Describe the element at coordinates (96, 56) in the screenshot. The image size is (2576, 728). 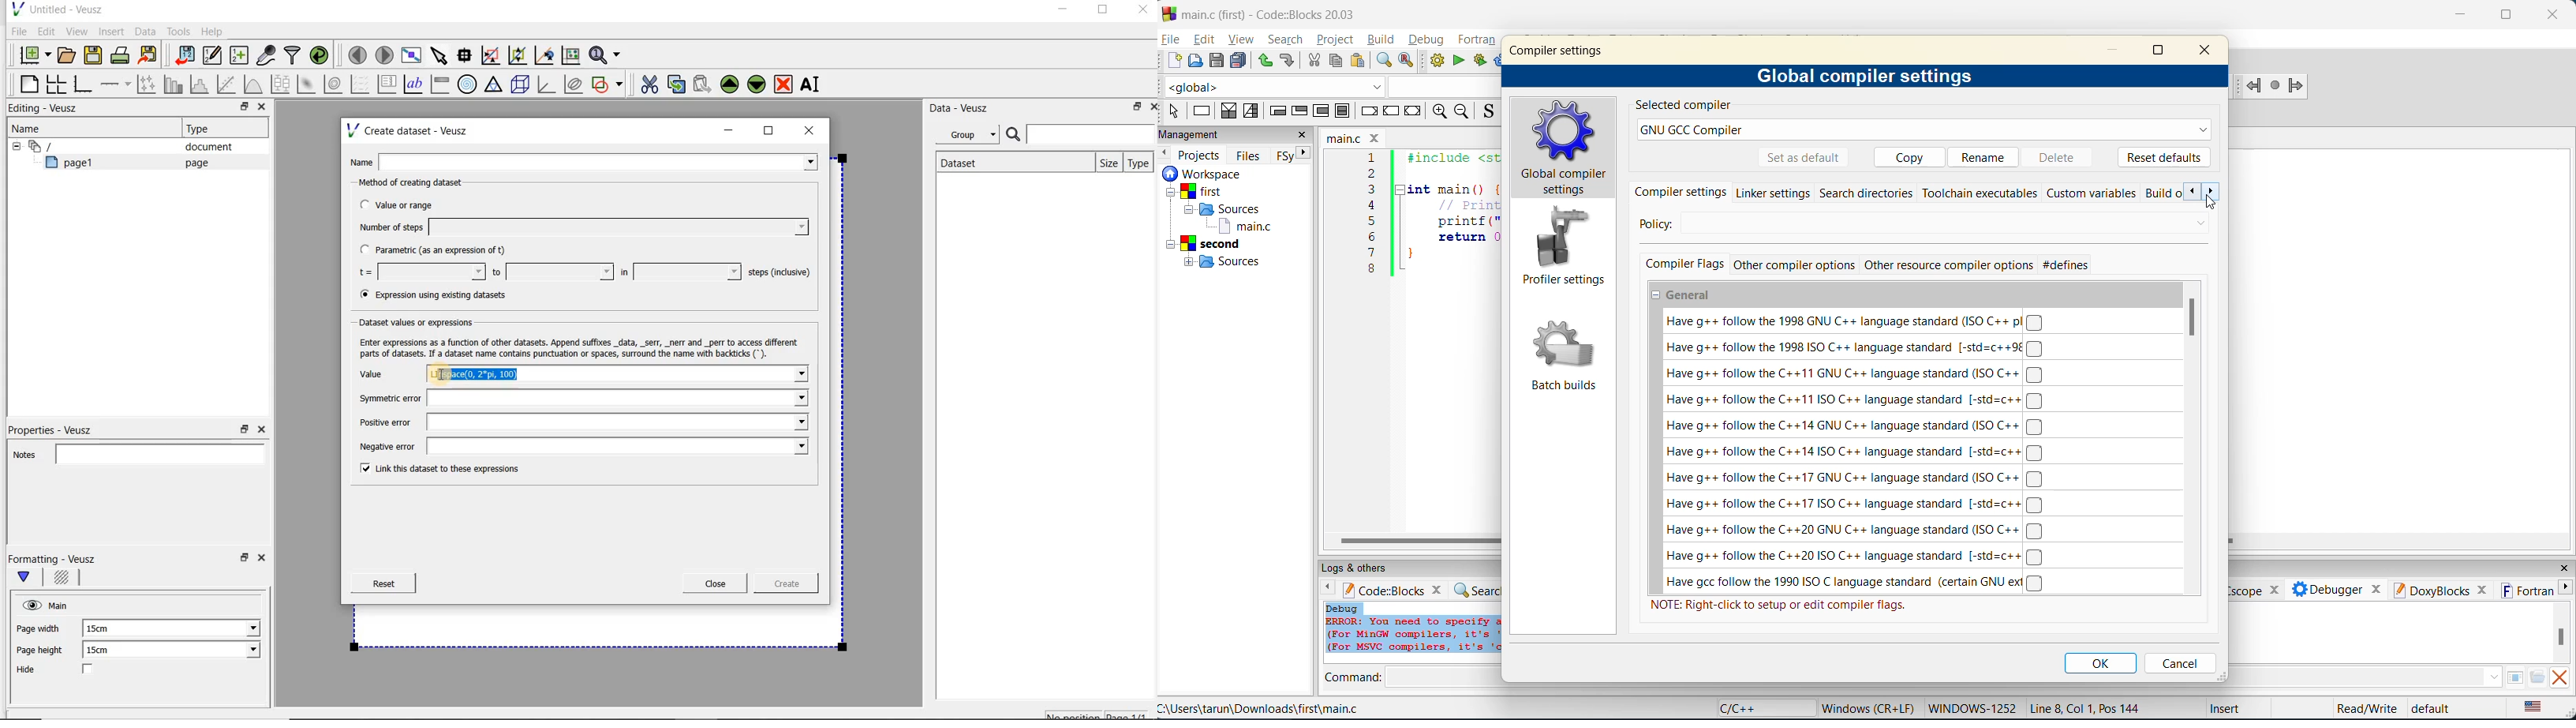
I see `save the document` at that location.